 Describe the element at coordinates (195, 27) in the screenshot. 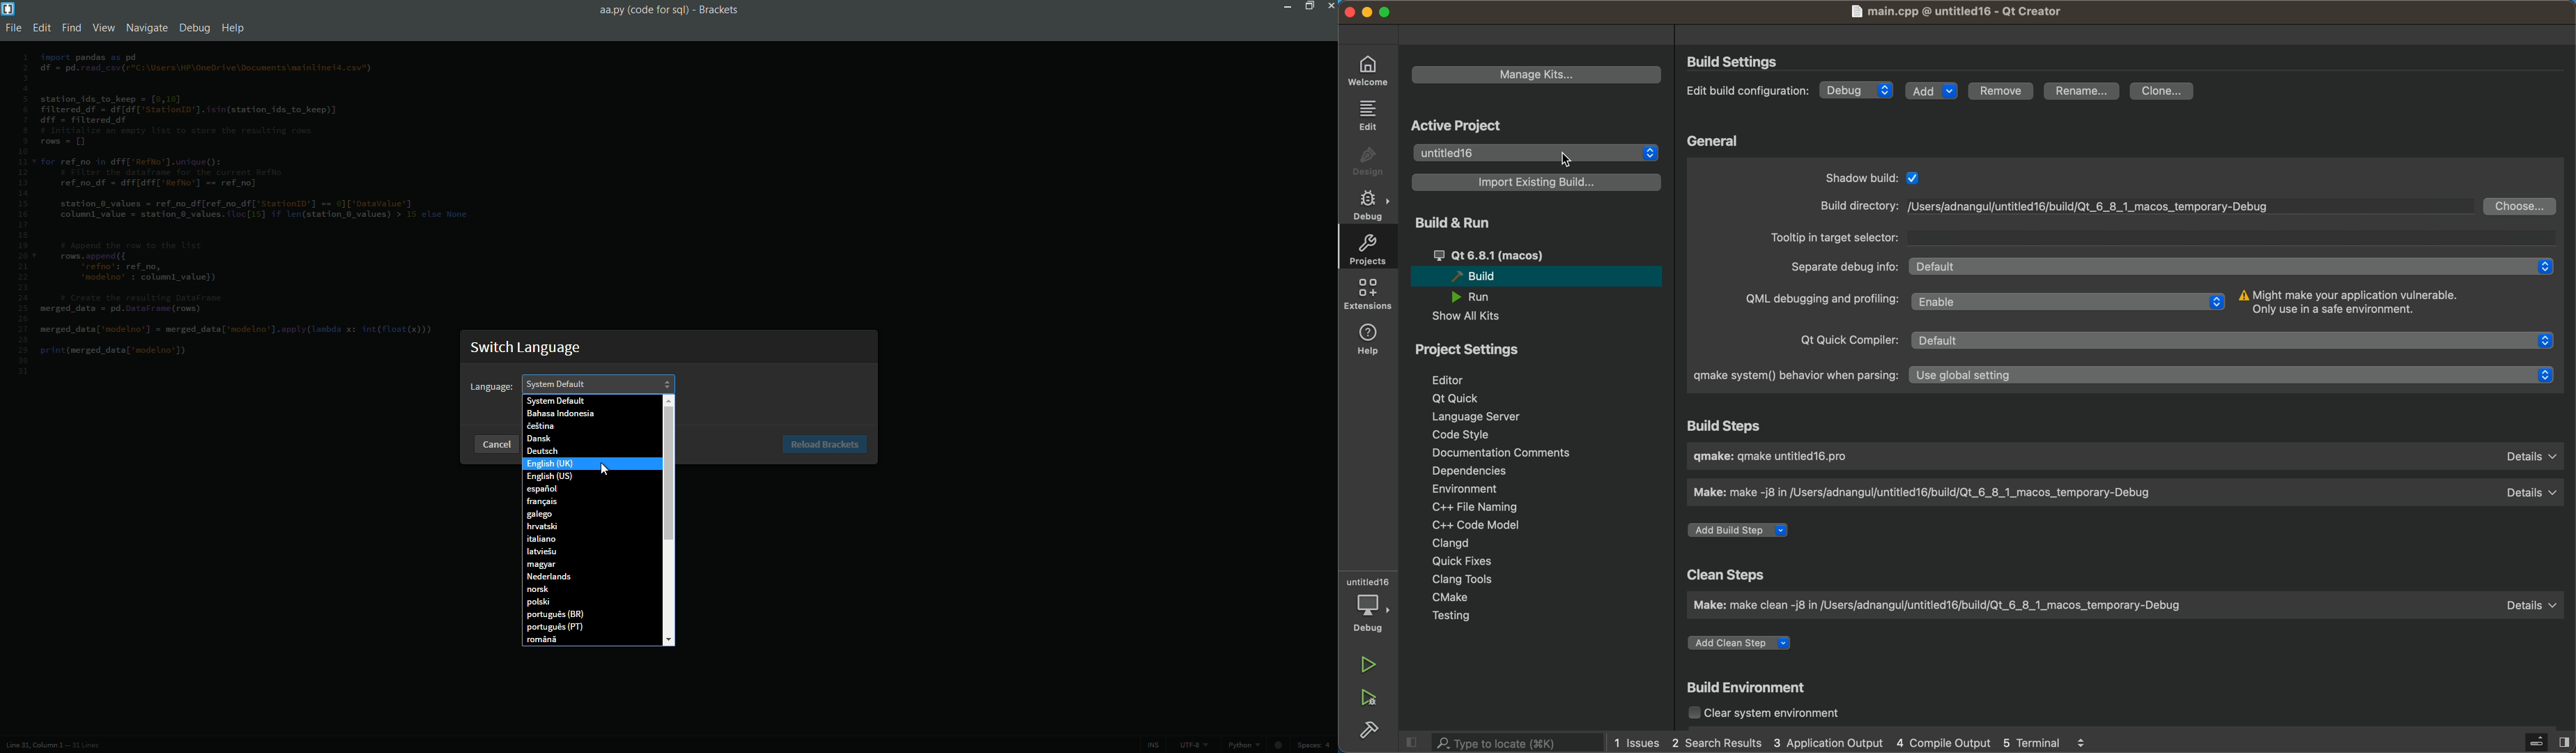

I see `debug menu` at that location.